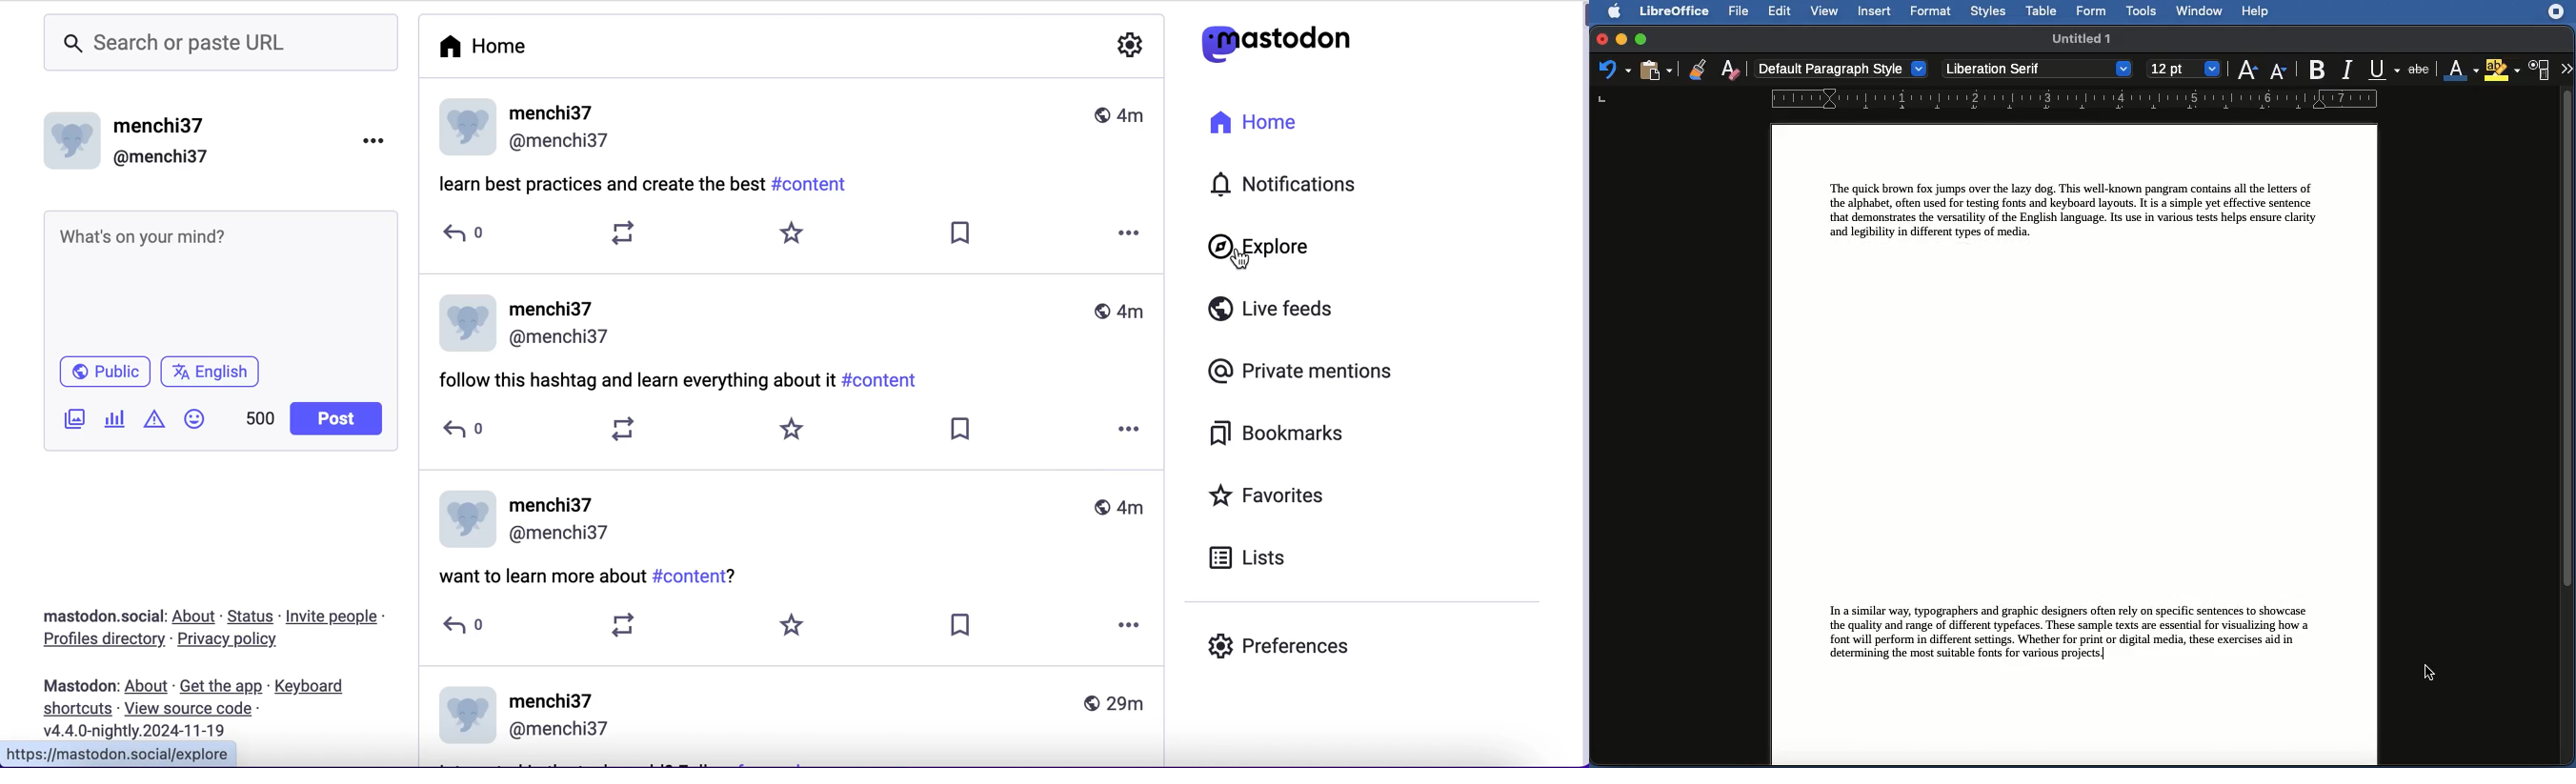 The height and width of the screenshot is (784, 2576). Describe the element at coordinates (1289, 123) in the screenshot. I see `home` at that location.